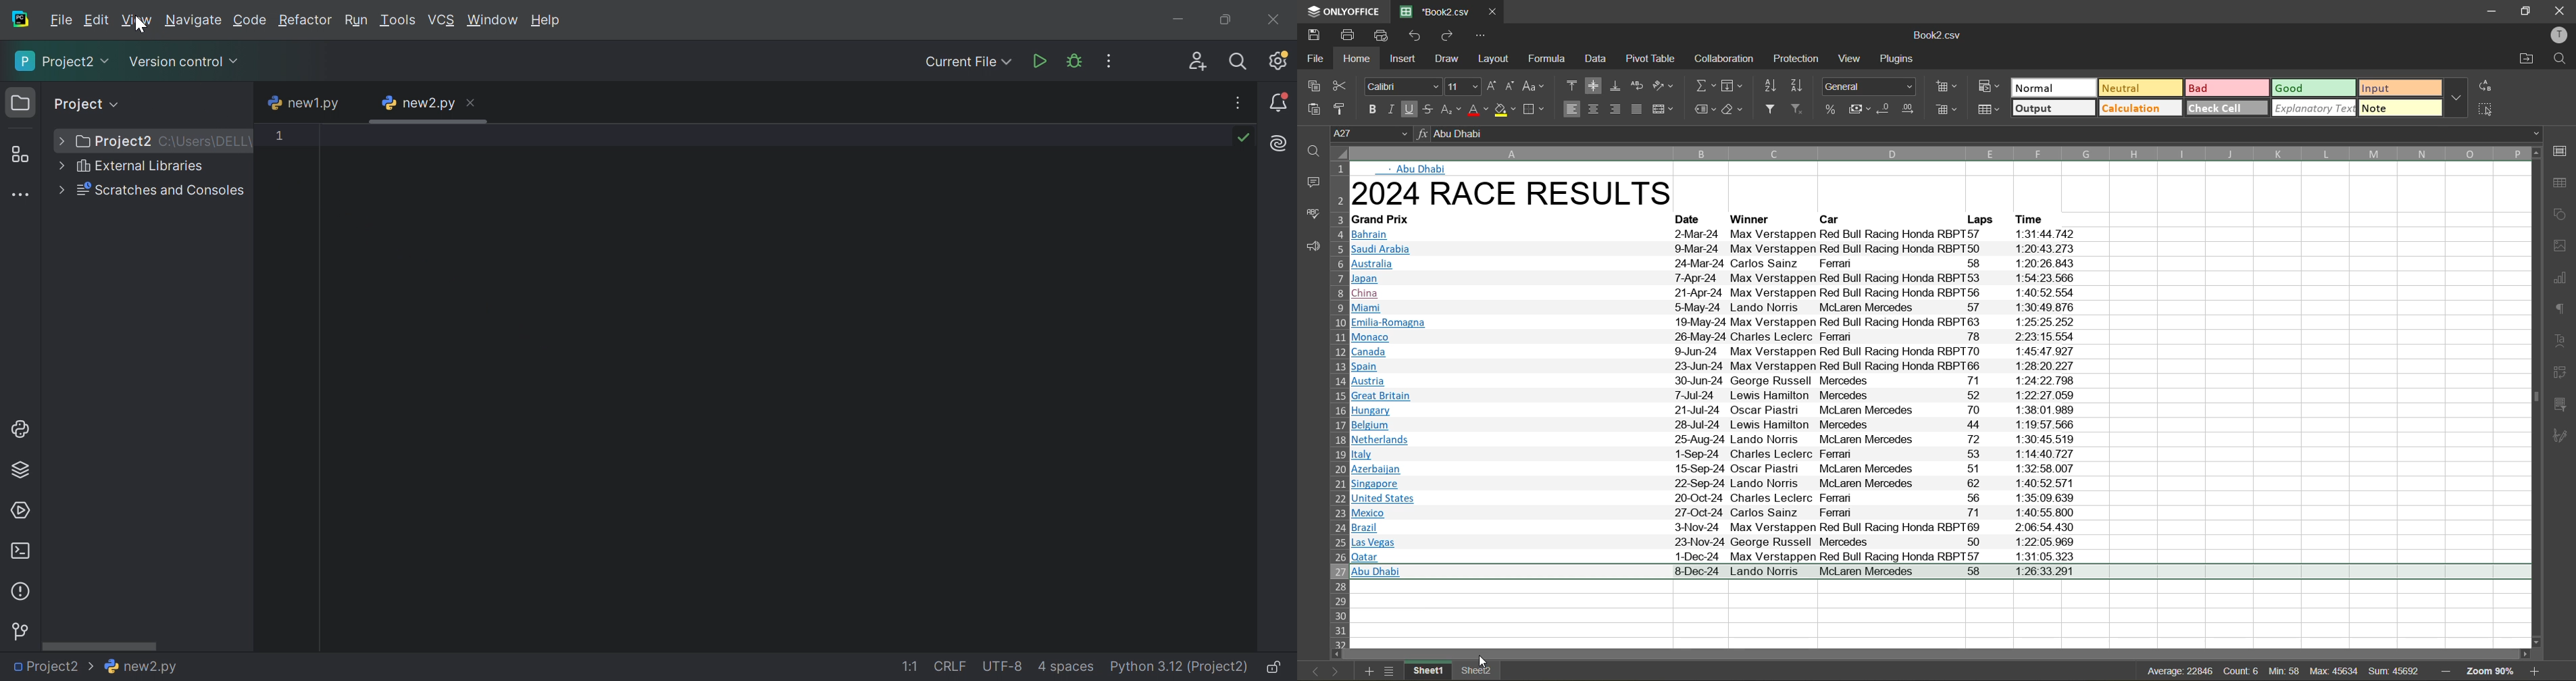 This screenshot has height=700, width=2576. Describe the element at coordinates (2562, 184) in the screenshot. I see `table` at that location.